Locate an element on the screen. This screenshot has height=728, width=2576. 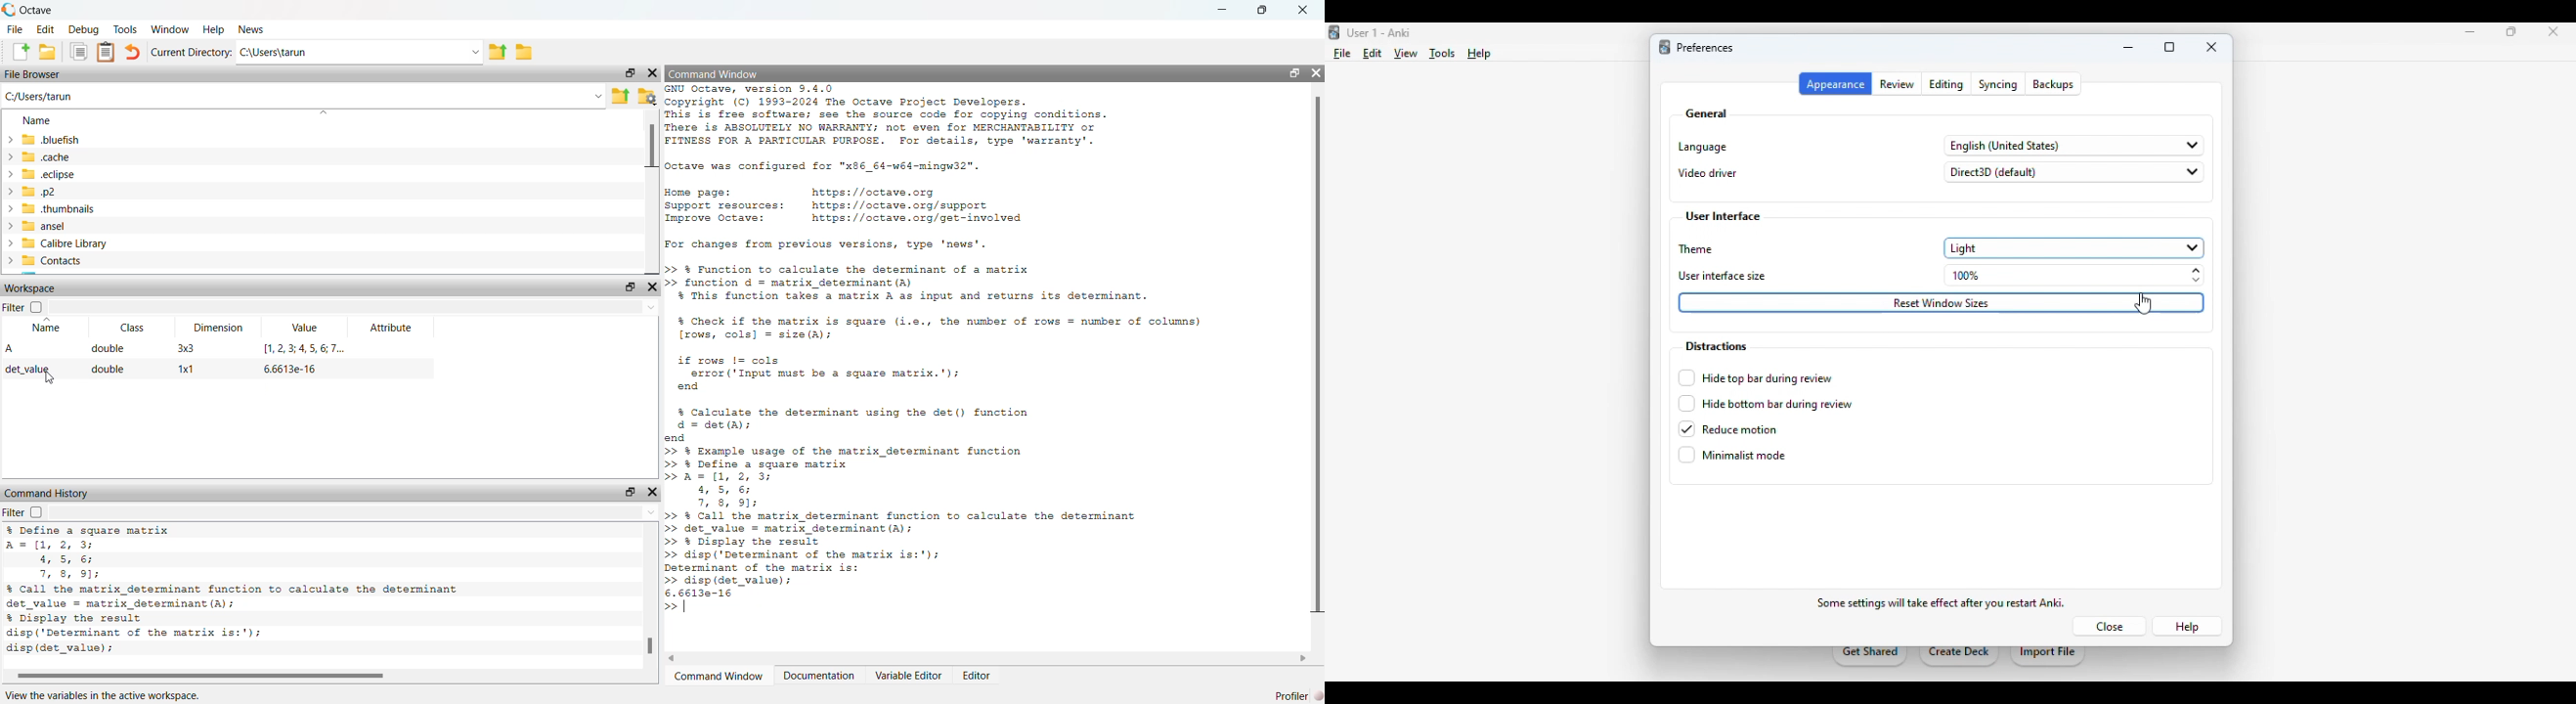
help is located at coordinates (1479, 54).